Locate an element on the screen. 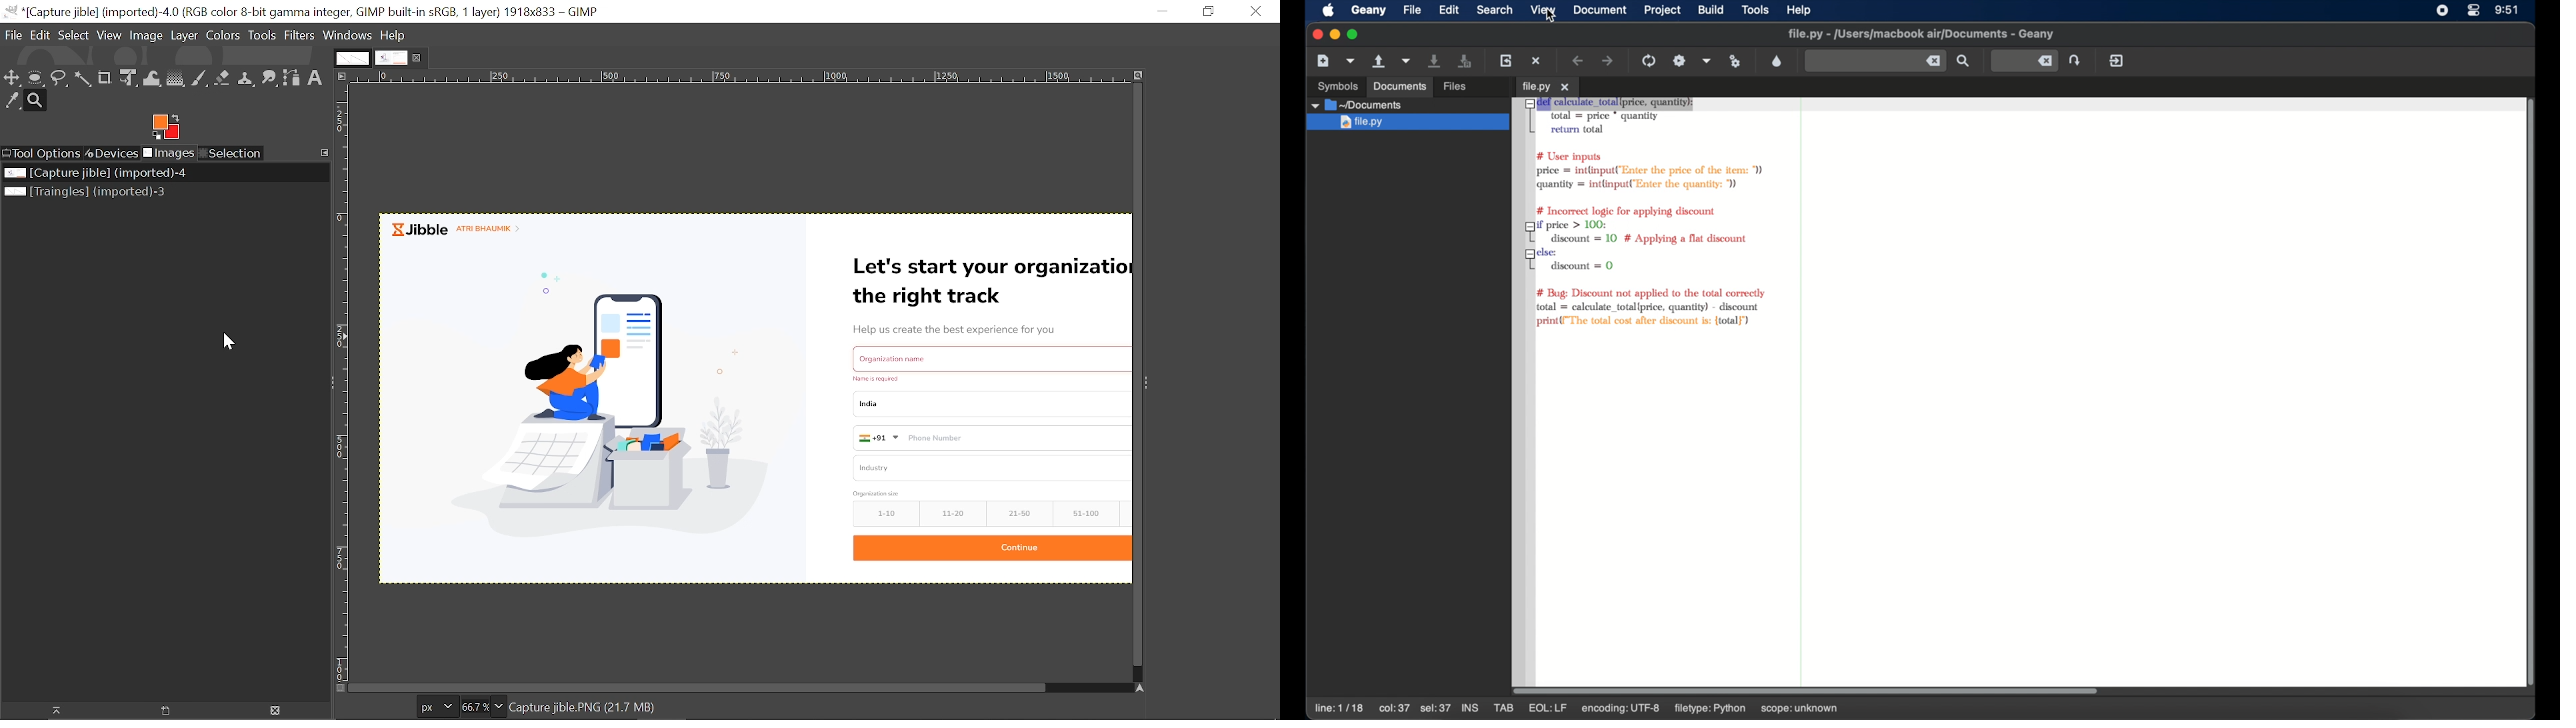  Zoom image when window size changes is located at coordinates (1139, 75).